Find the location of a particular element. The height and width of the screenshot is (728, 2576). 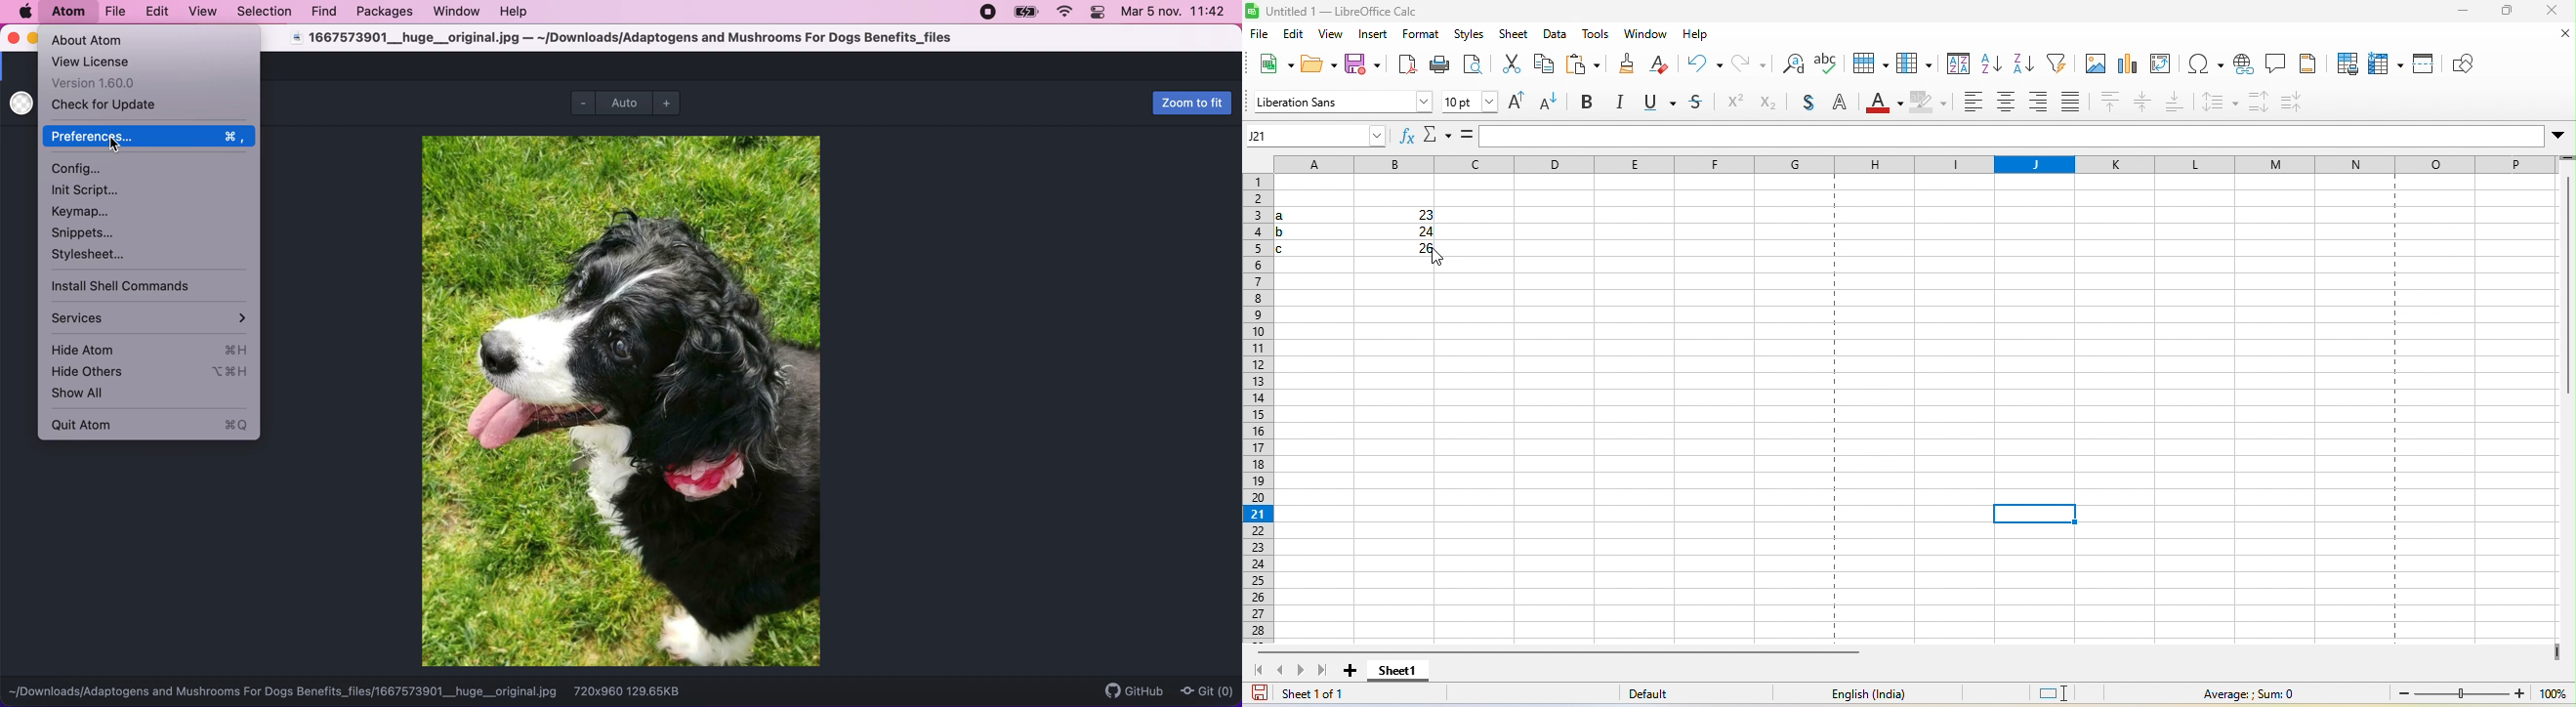

git(0) is located at coordinates (1207, 692).